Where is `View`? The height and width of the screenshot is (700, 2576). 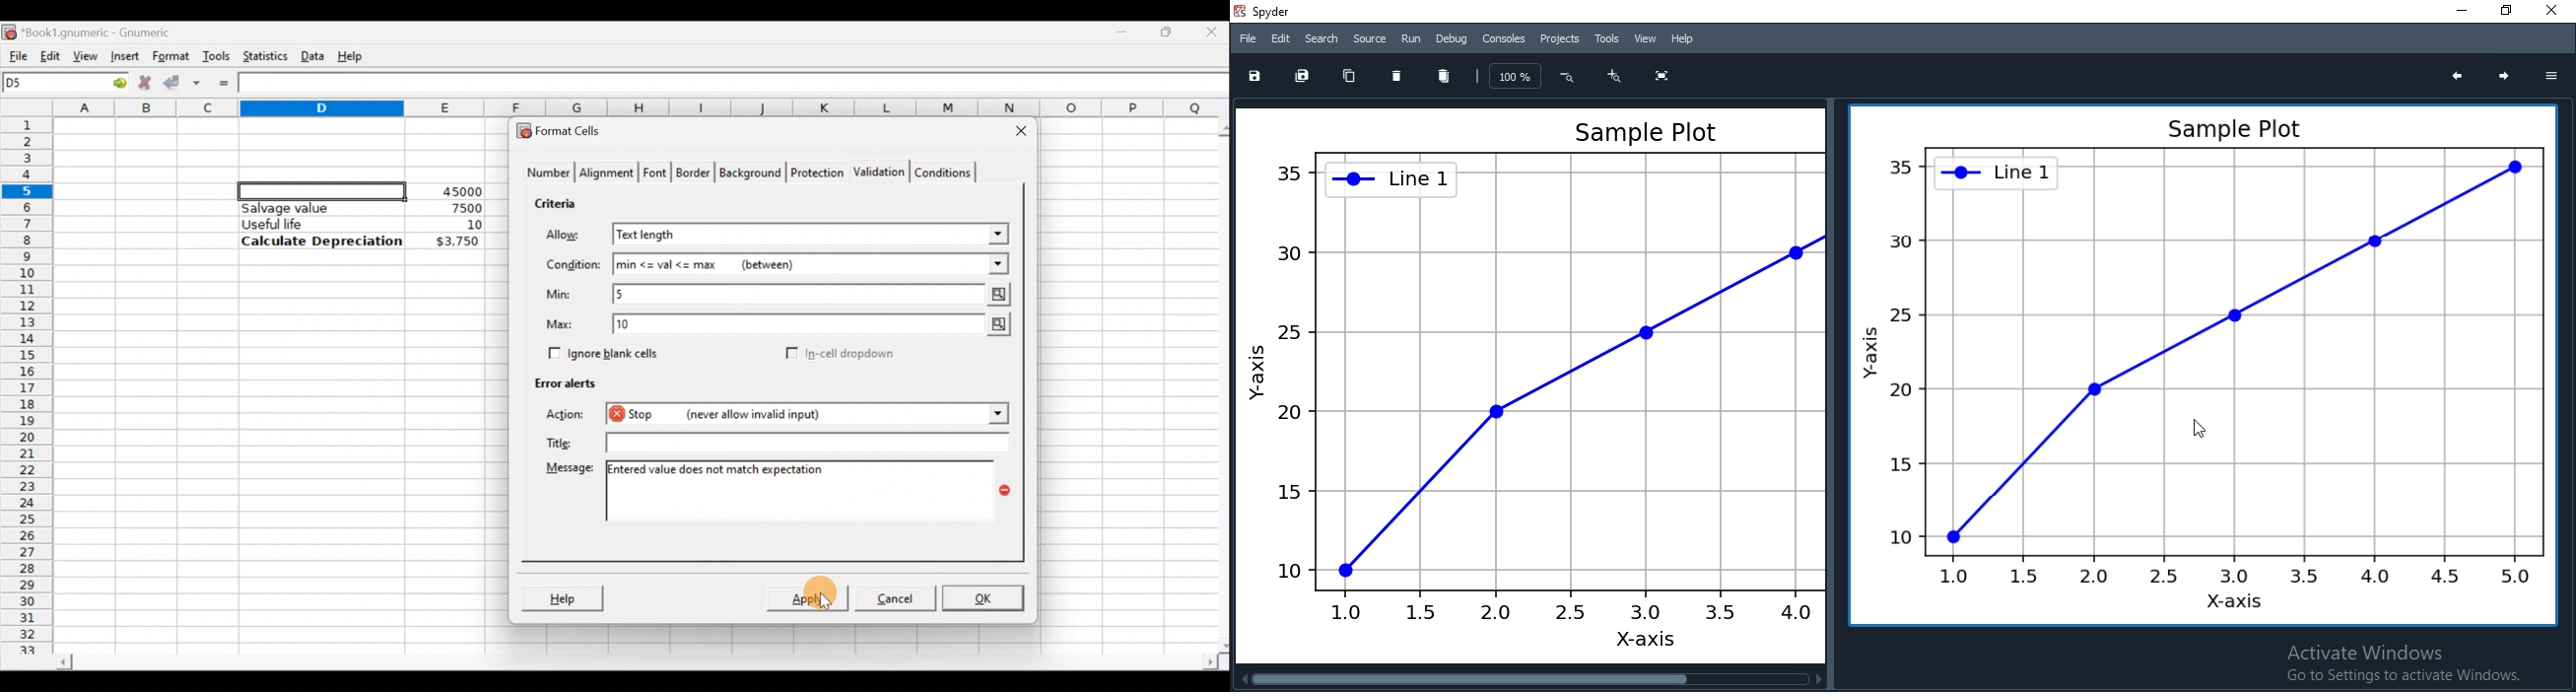
View is located at coordinates (1645, 37).